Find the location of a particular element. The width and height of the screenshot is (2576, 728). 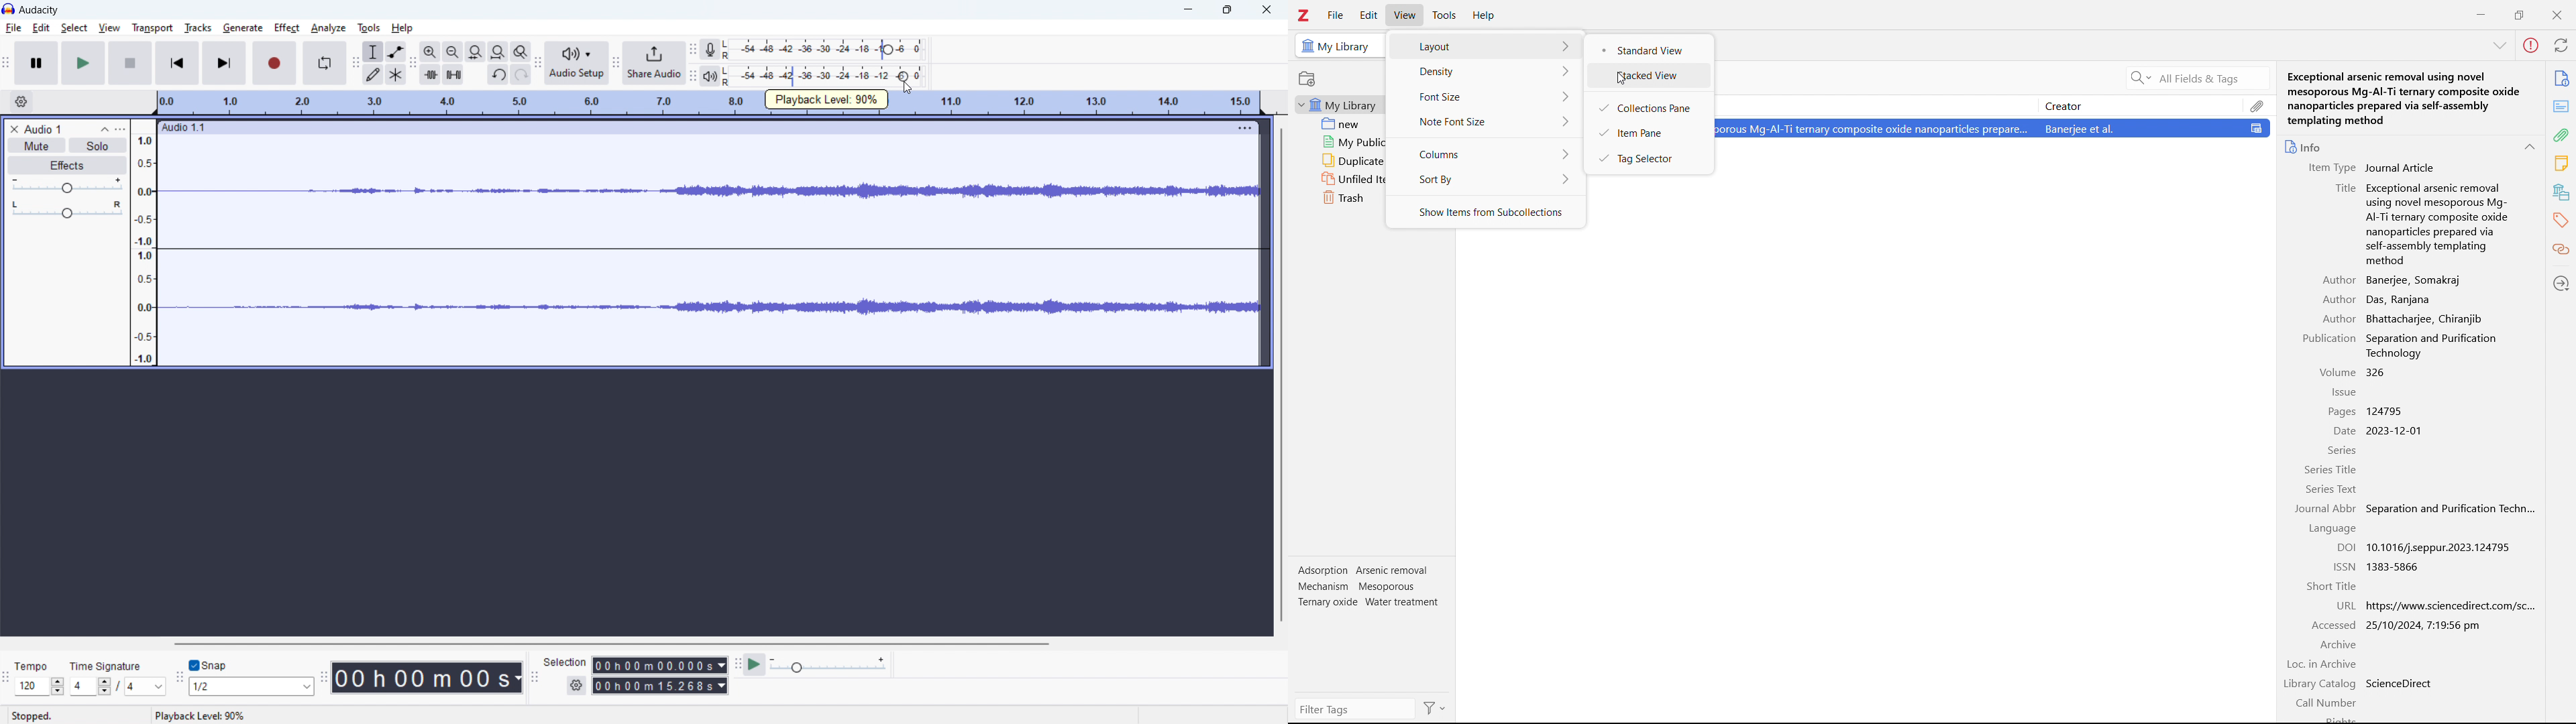

attachments is located at coordinates (2561, 135).